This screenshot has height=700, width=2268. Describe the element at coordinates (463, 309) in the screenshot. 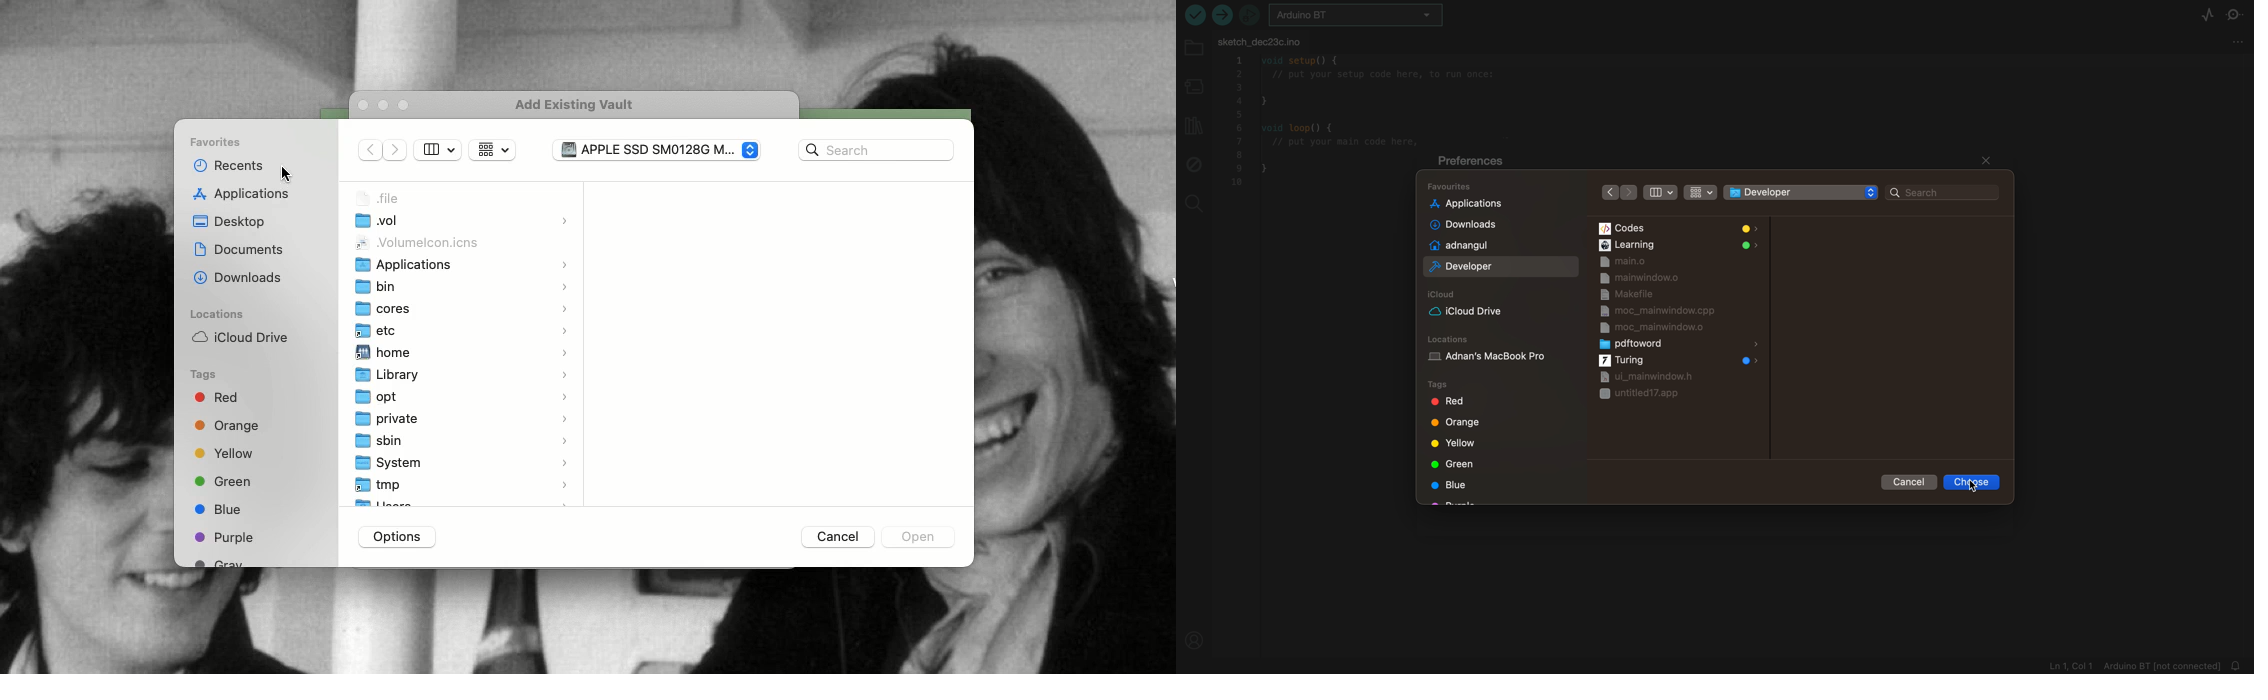

I see `Cores` at that location.